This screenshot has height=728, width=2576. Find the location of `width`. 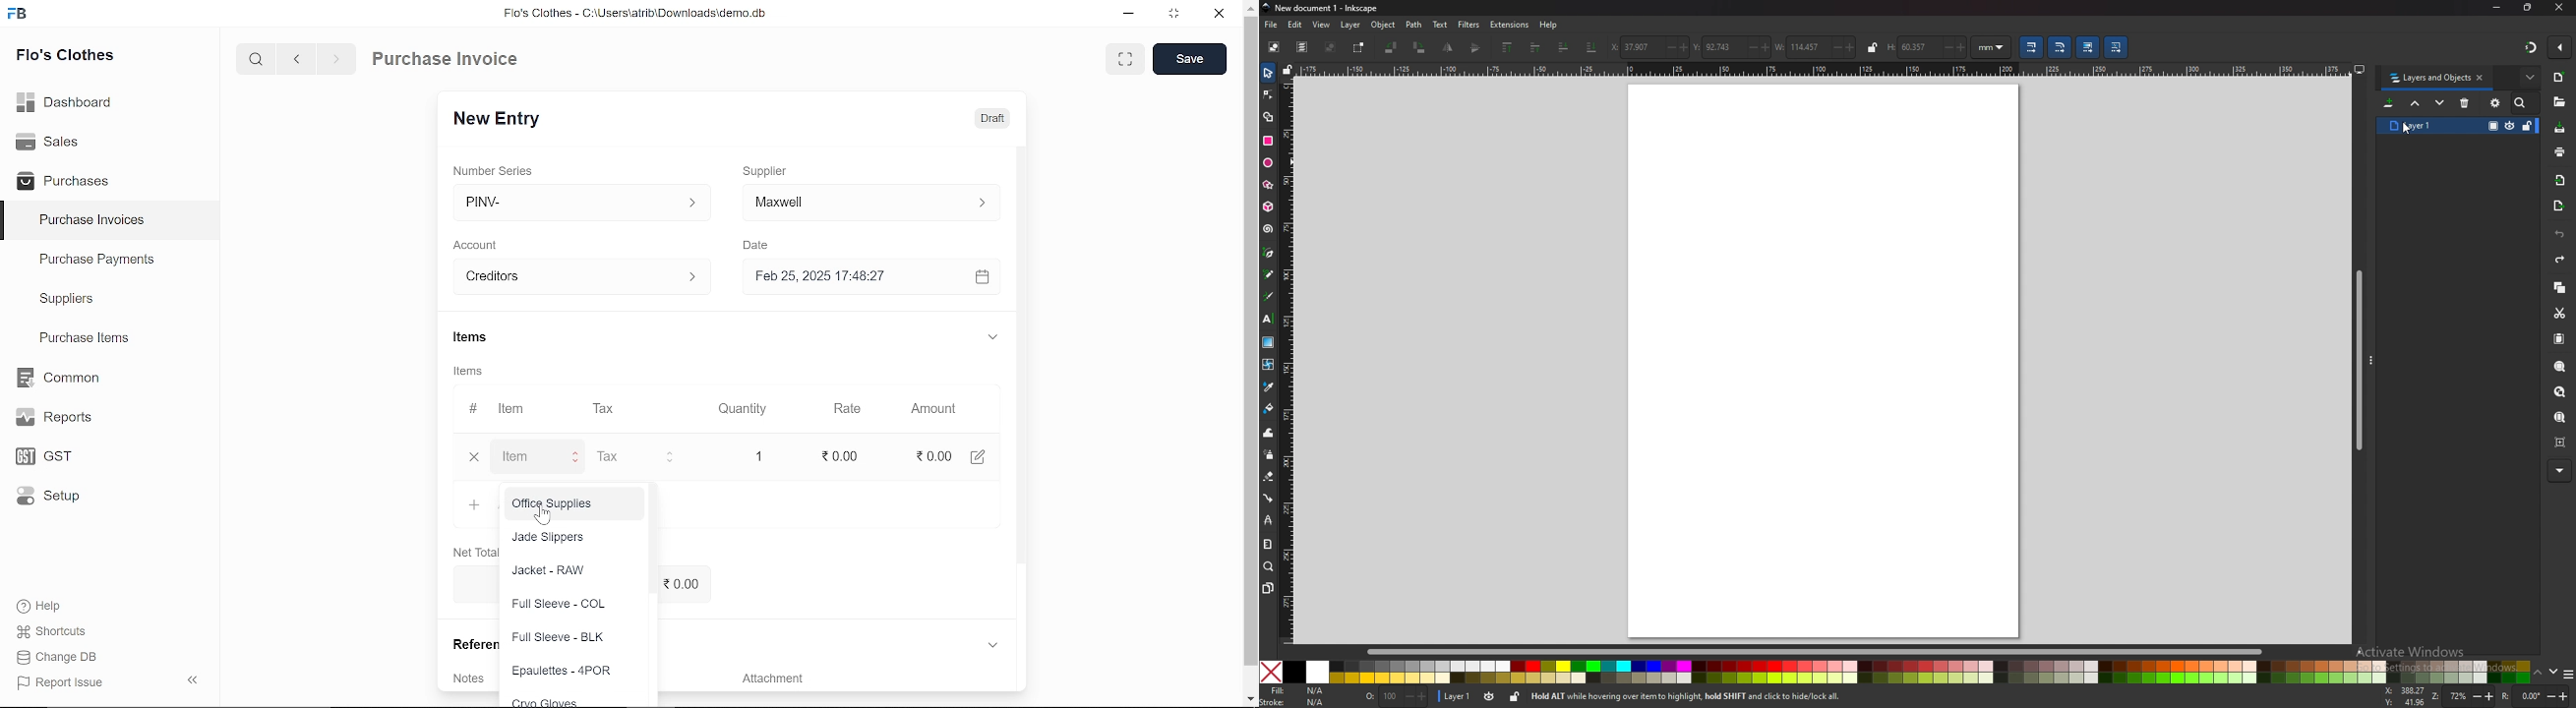

width is located at coordinates (1799, 48).